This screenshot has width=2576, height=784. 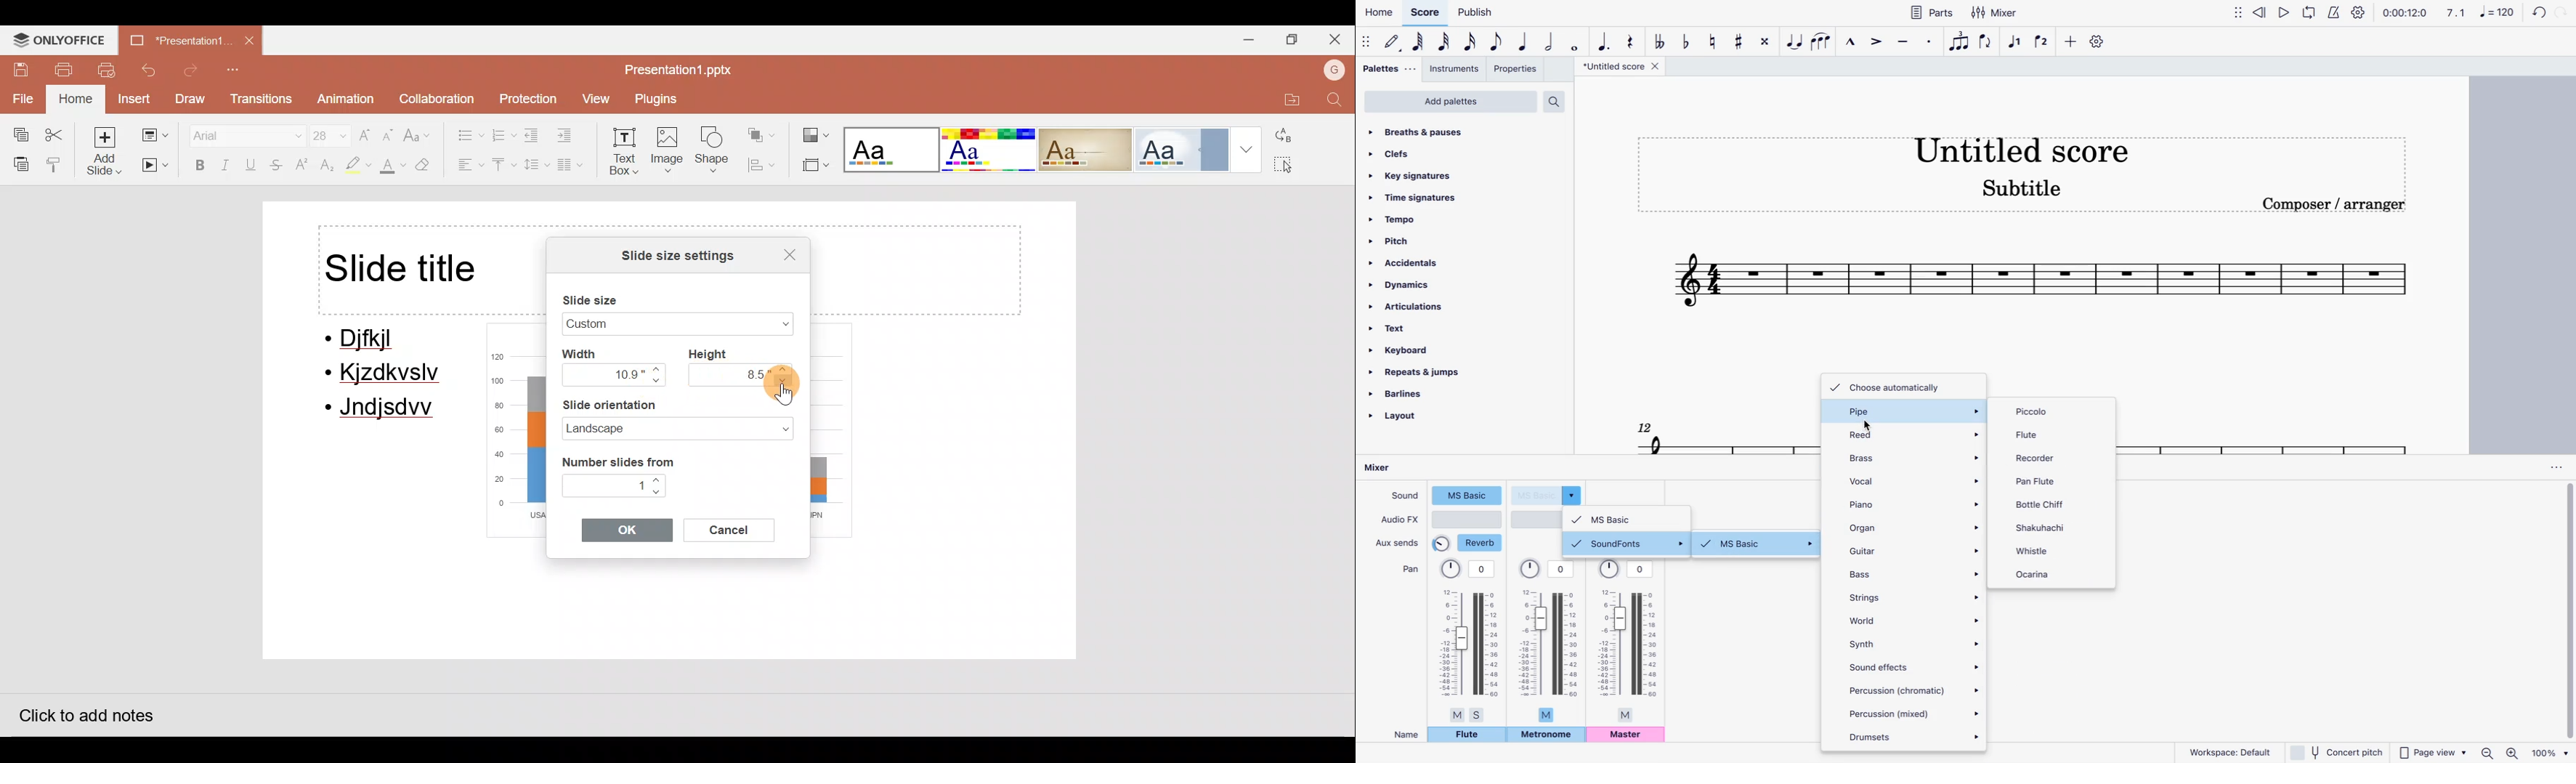 I want to click on Presentation1., so click(x=174, y=40).